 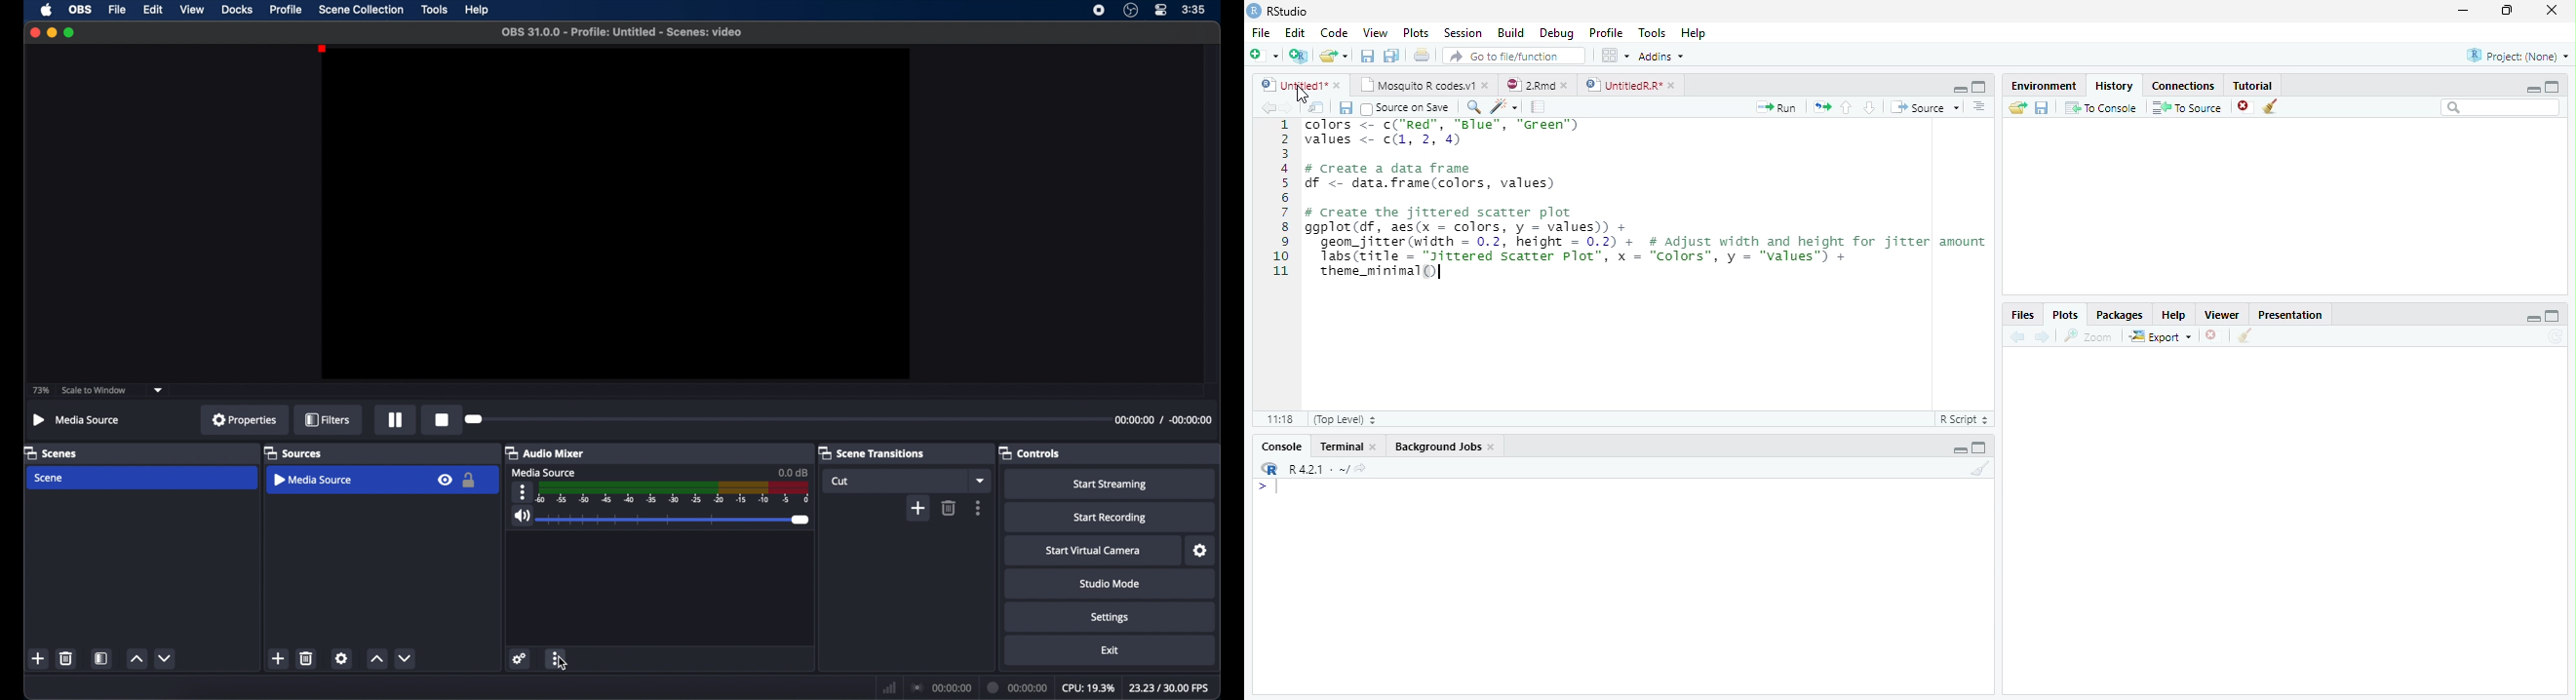 What do you see at coordinates (2213, 336) in the screenshot?
I see `Remove current plot` at bounding box center [2213, 336].